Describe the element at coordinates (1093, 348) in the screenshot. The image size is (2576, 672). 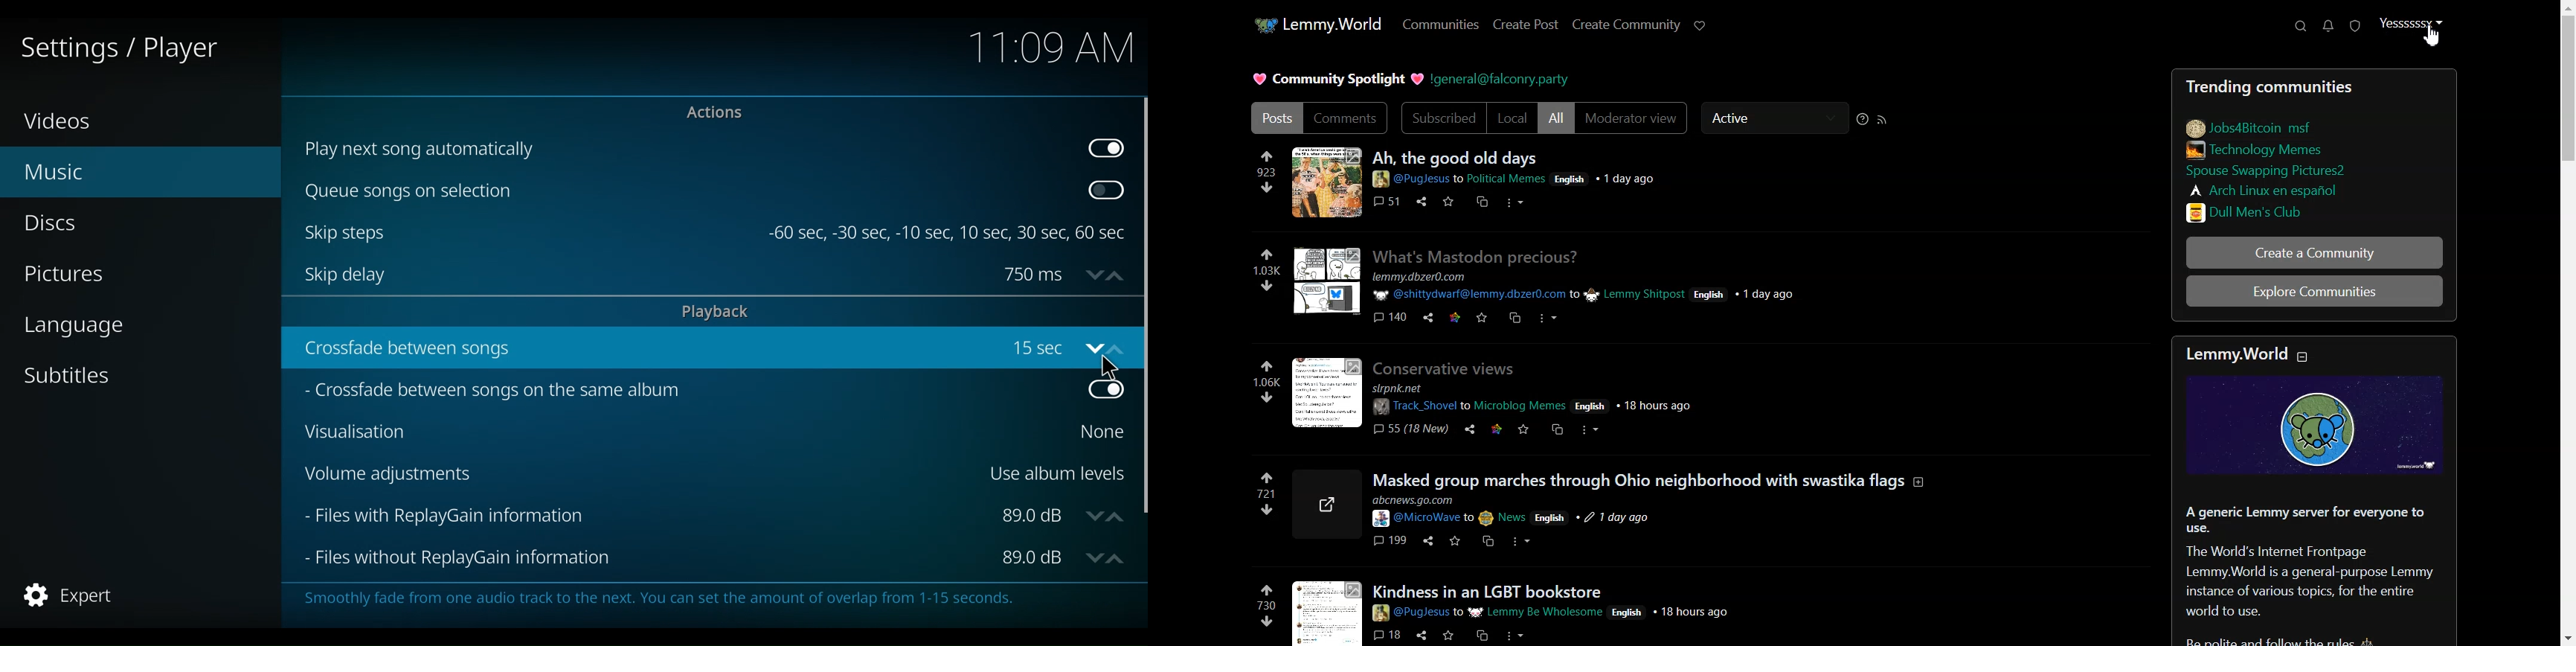
I see `down` at that location.